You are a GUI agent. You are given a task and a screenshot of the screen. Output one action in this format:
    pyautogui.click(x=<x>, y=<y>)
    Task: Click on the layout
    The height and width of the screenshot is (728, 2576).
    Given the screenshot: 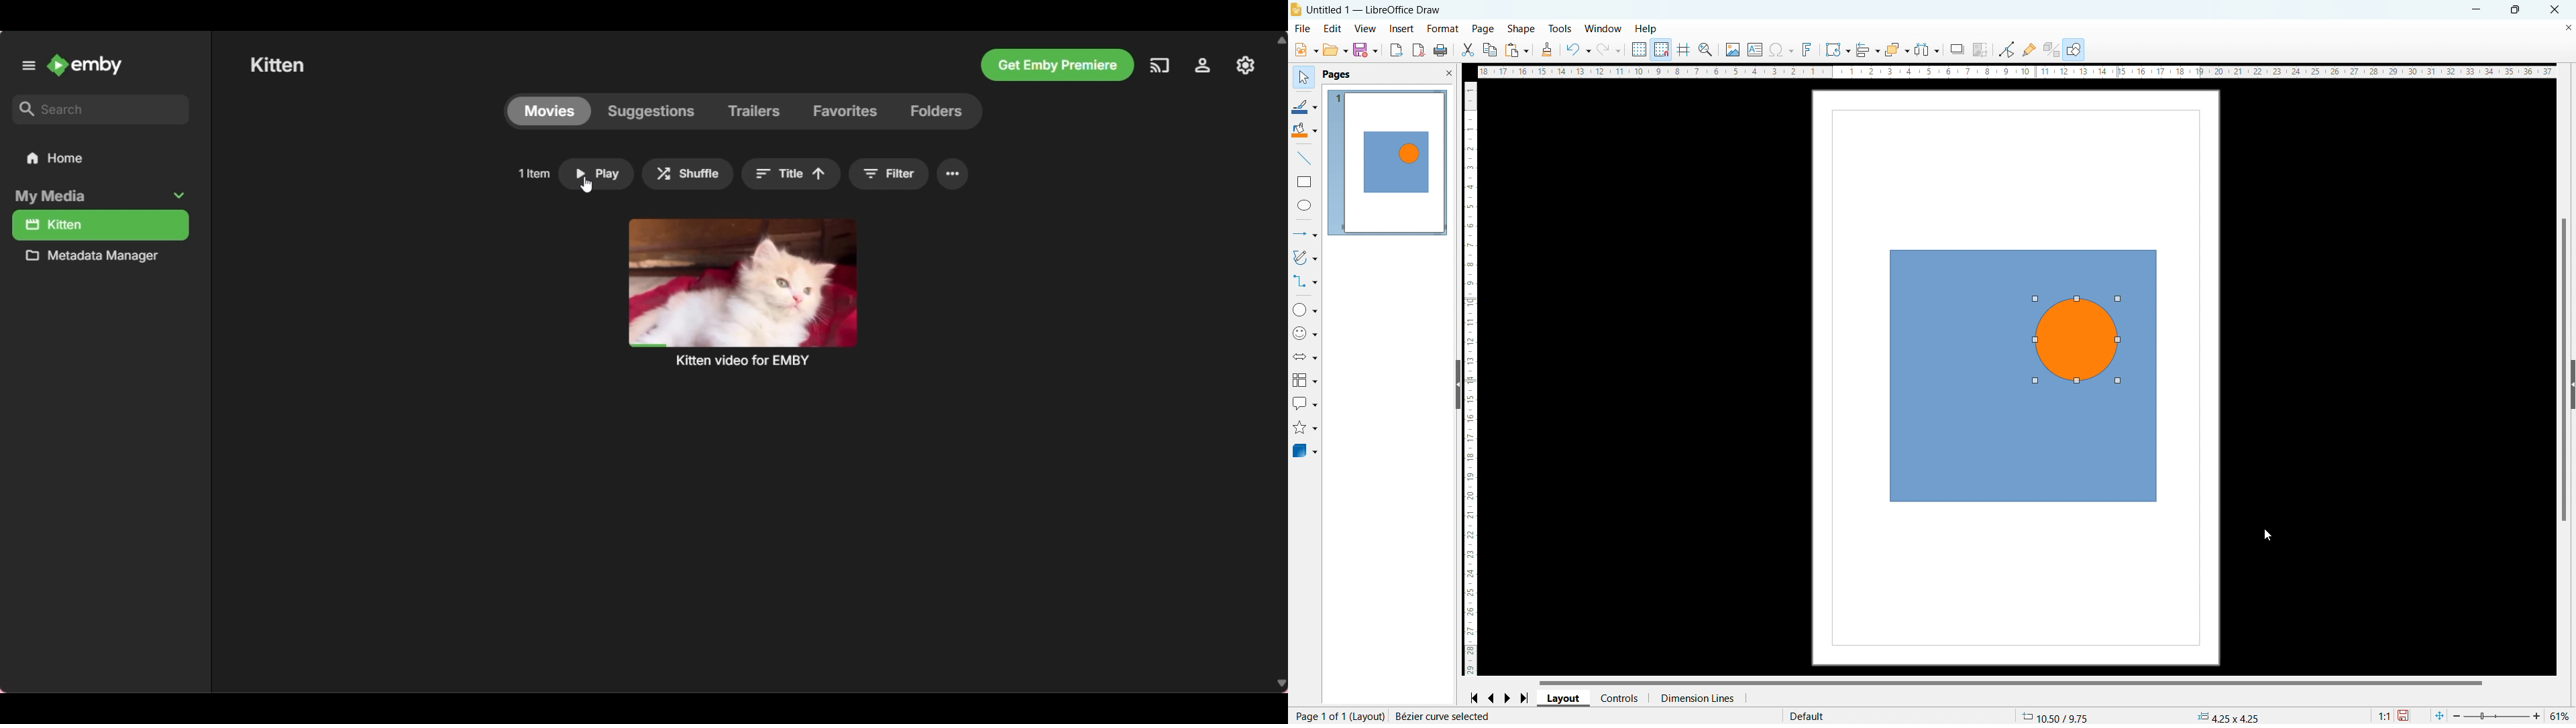 What is the action you would take?
    pyautogui.click(x=1563, y=699)
    